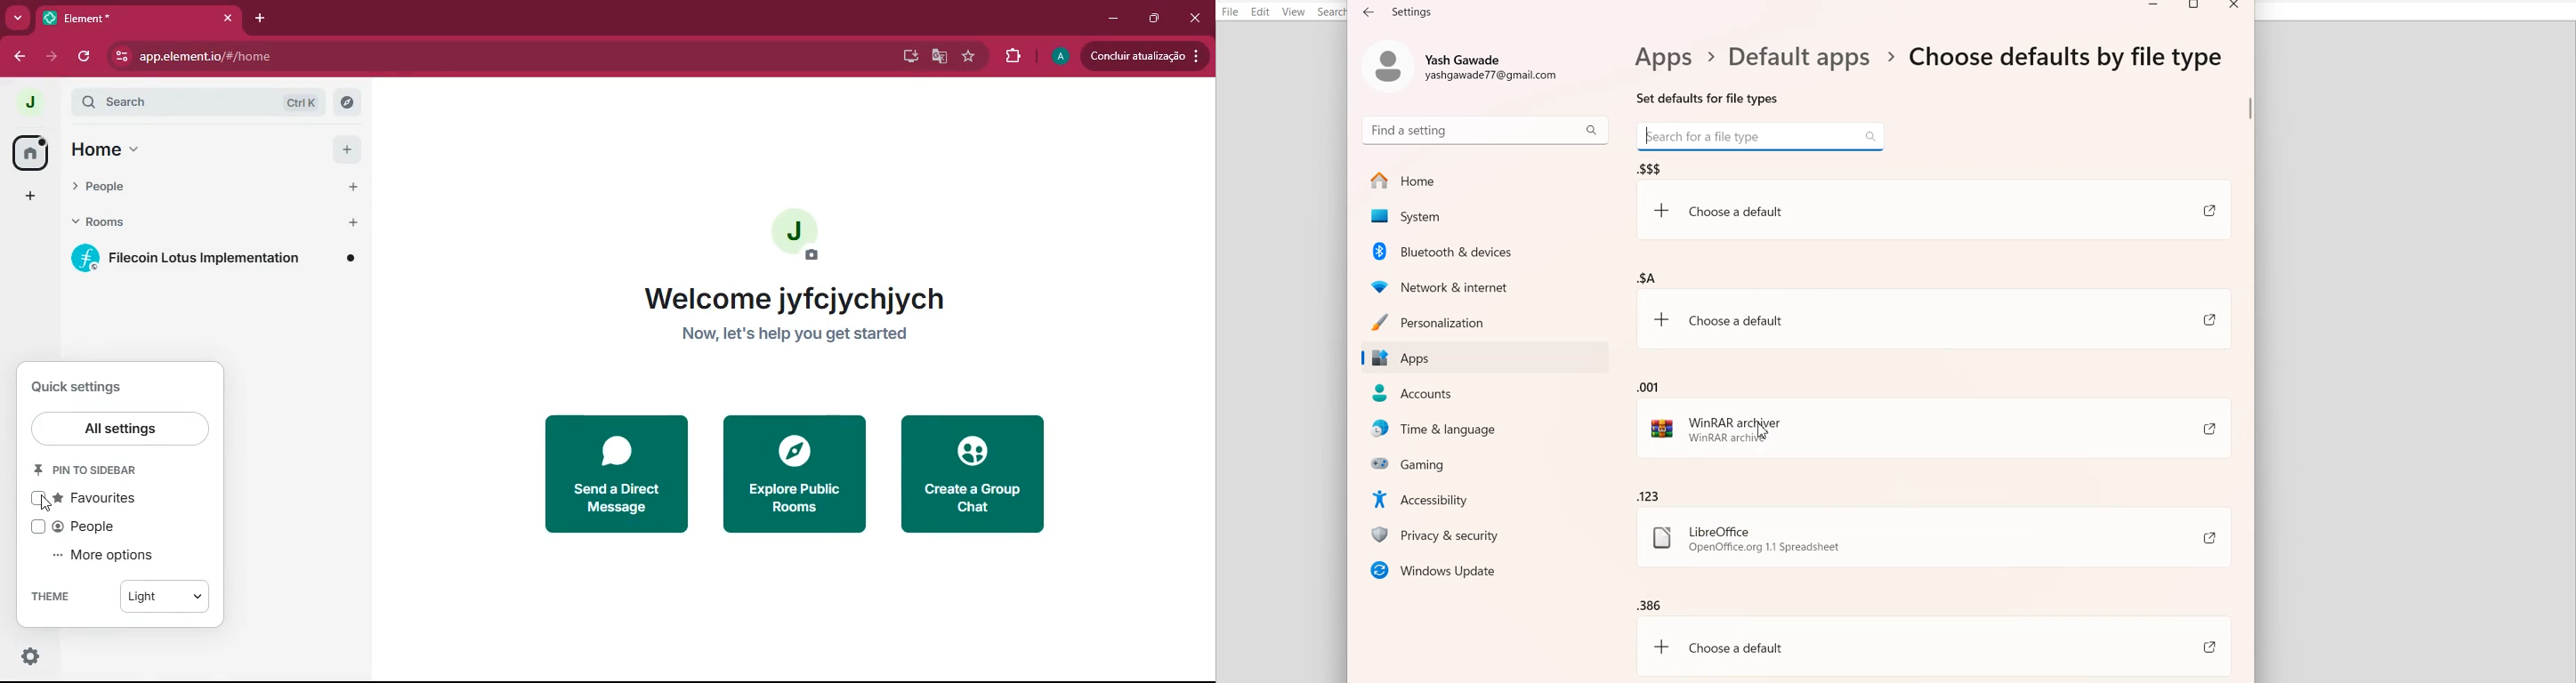 This screenshot has height=700, width=2576. I want to click on Apps, so click(1484, 359).